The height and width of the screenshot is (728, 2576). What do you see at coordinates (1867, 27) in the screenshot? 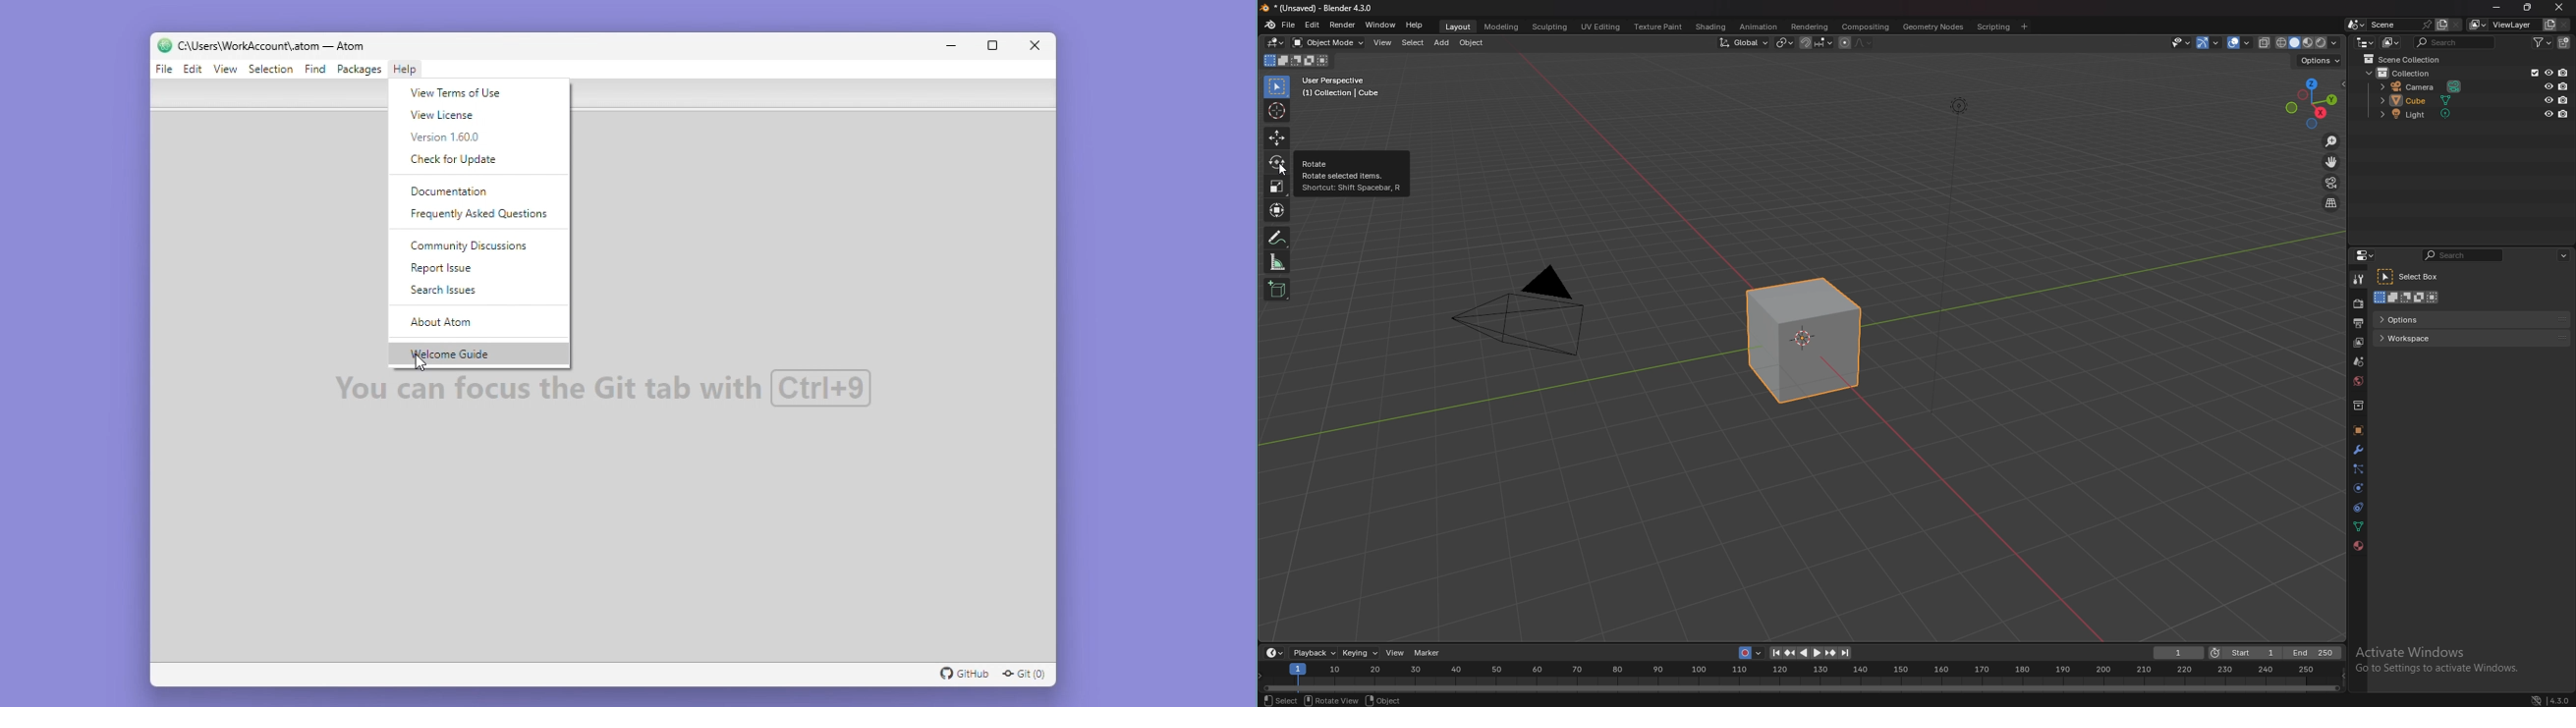
I see `compositing` at bounding box center [1867, 27].